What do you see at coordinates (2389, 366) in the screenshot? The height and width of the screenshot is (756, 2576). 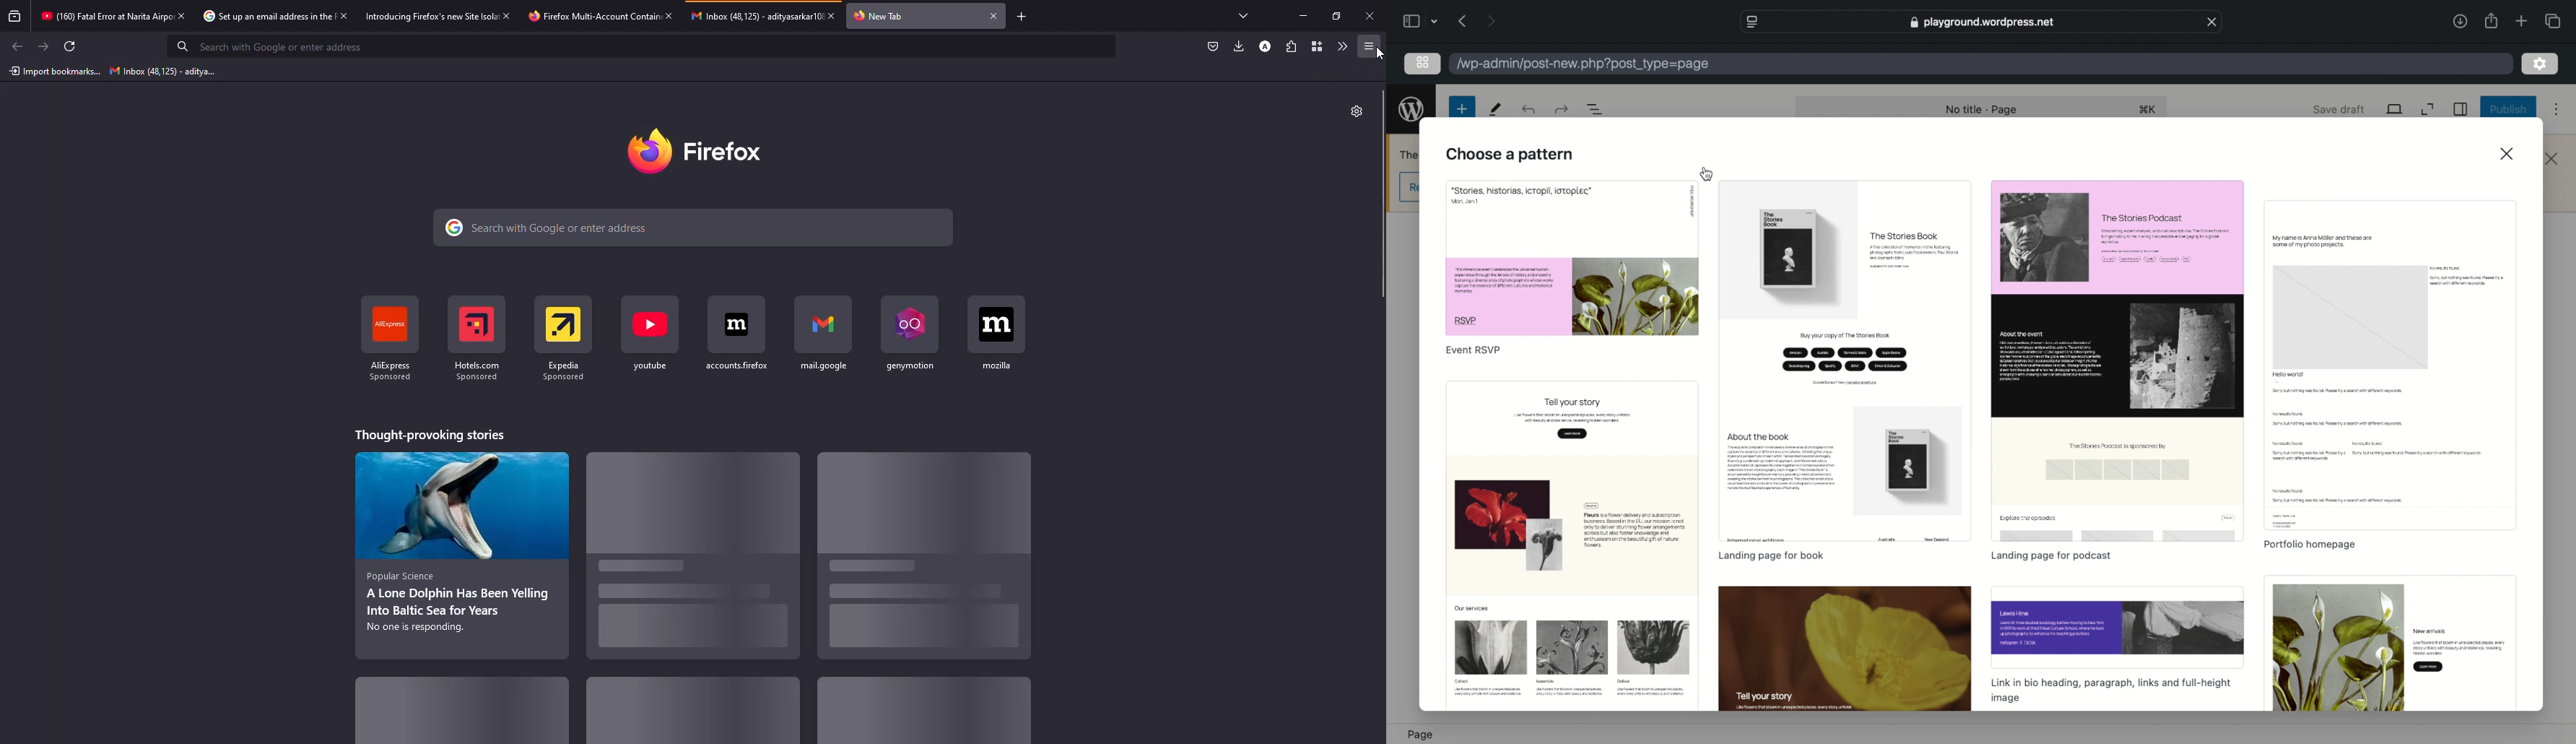 I see `preview` at bounding box center [2389, 366].